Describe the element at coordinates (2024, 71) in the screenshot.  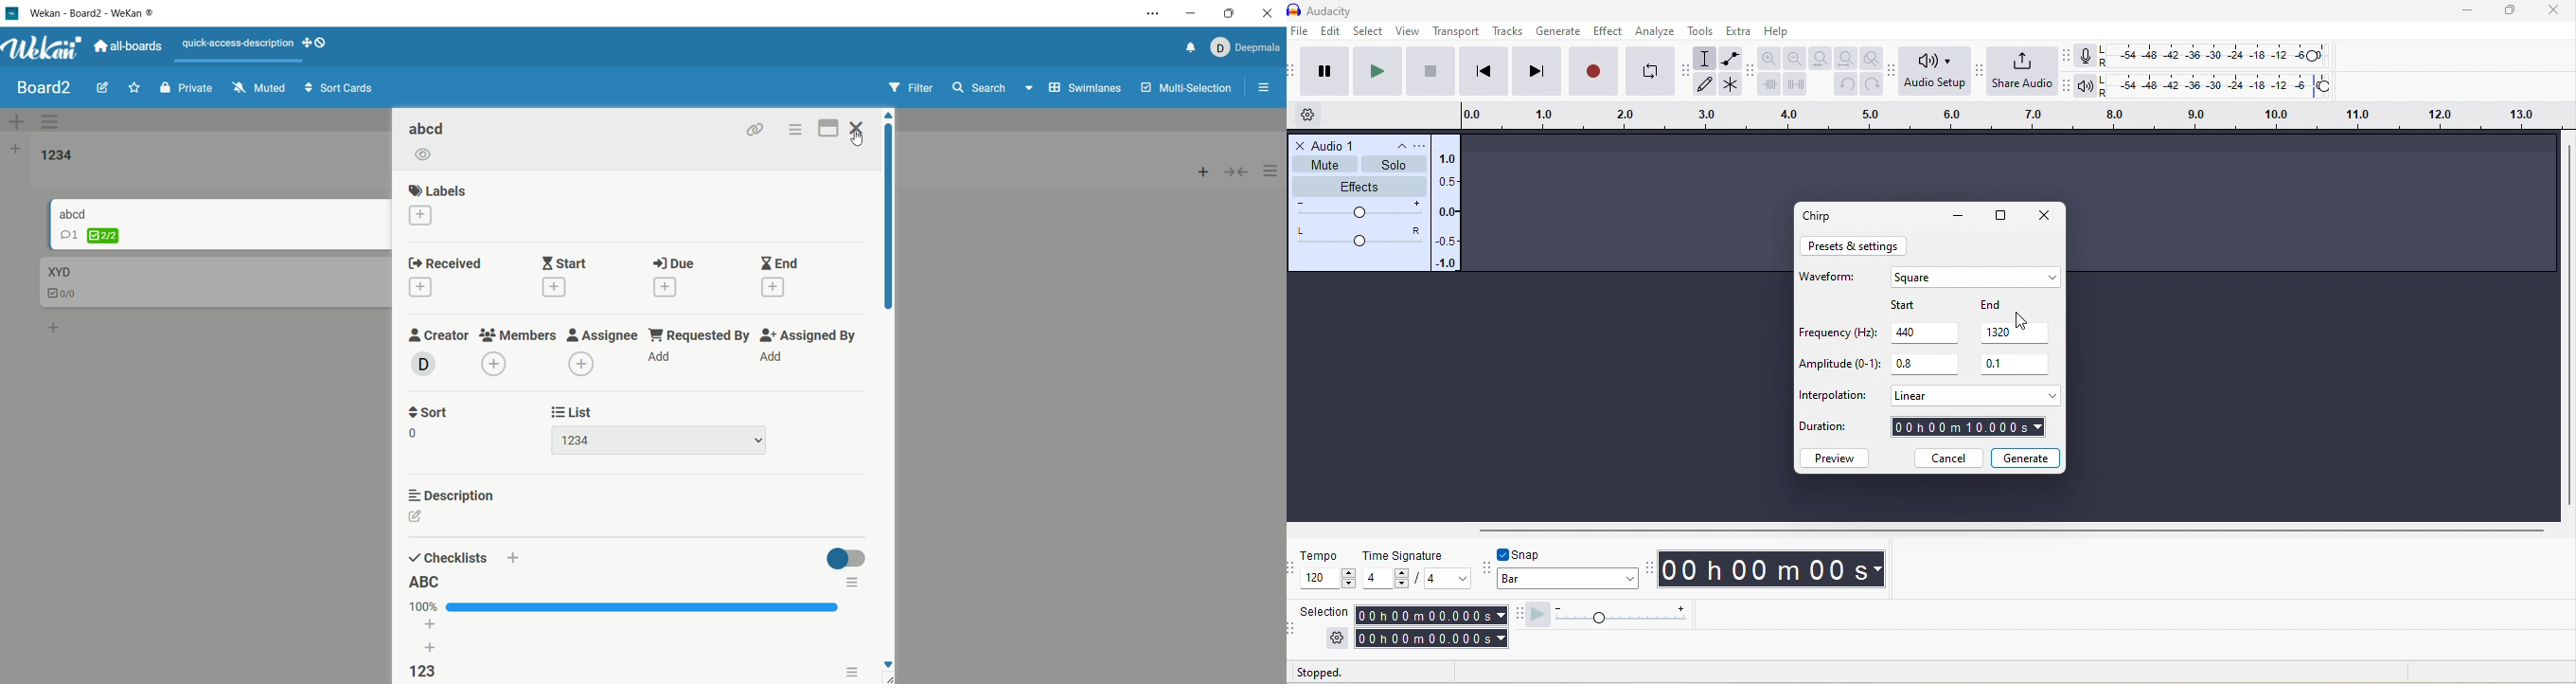
I see `share audio` at that location.